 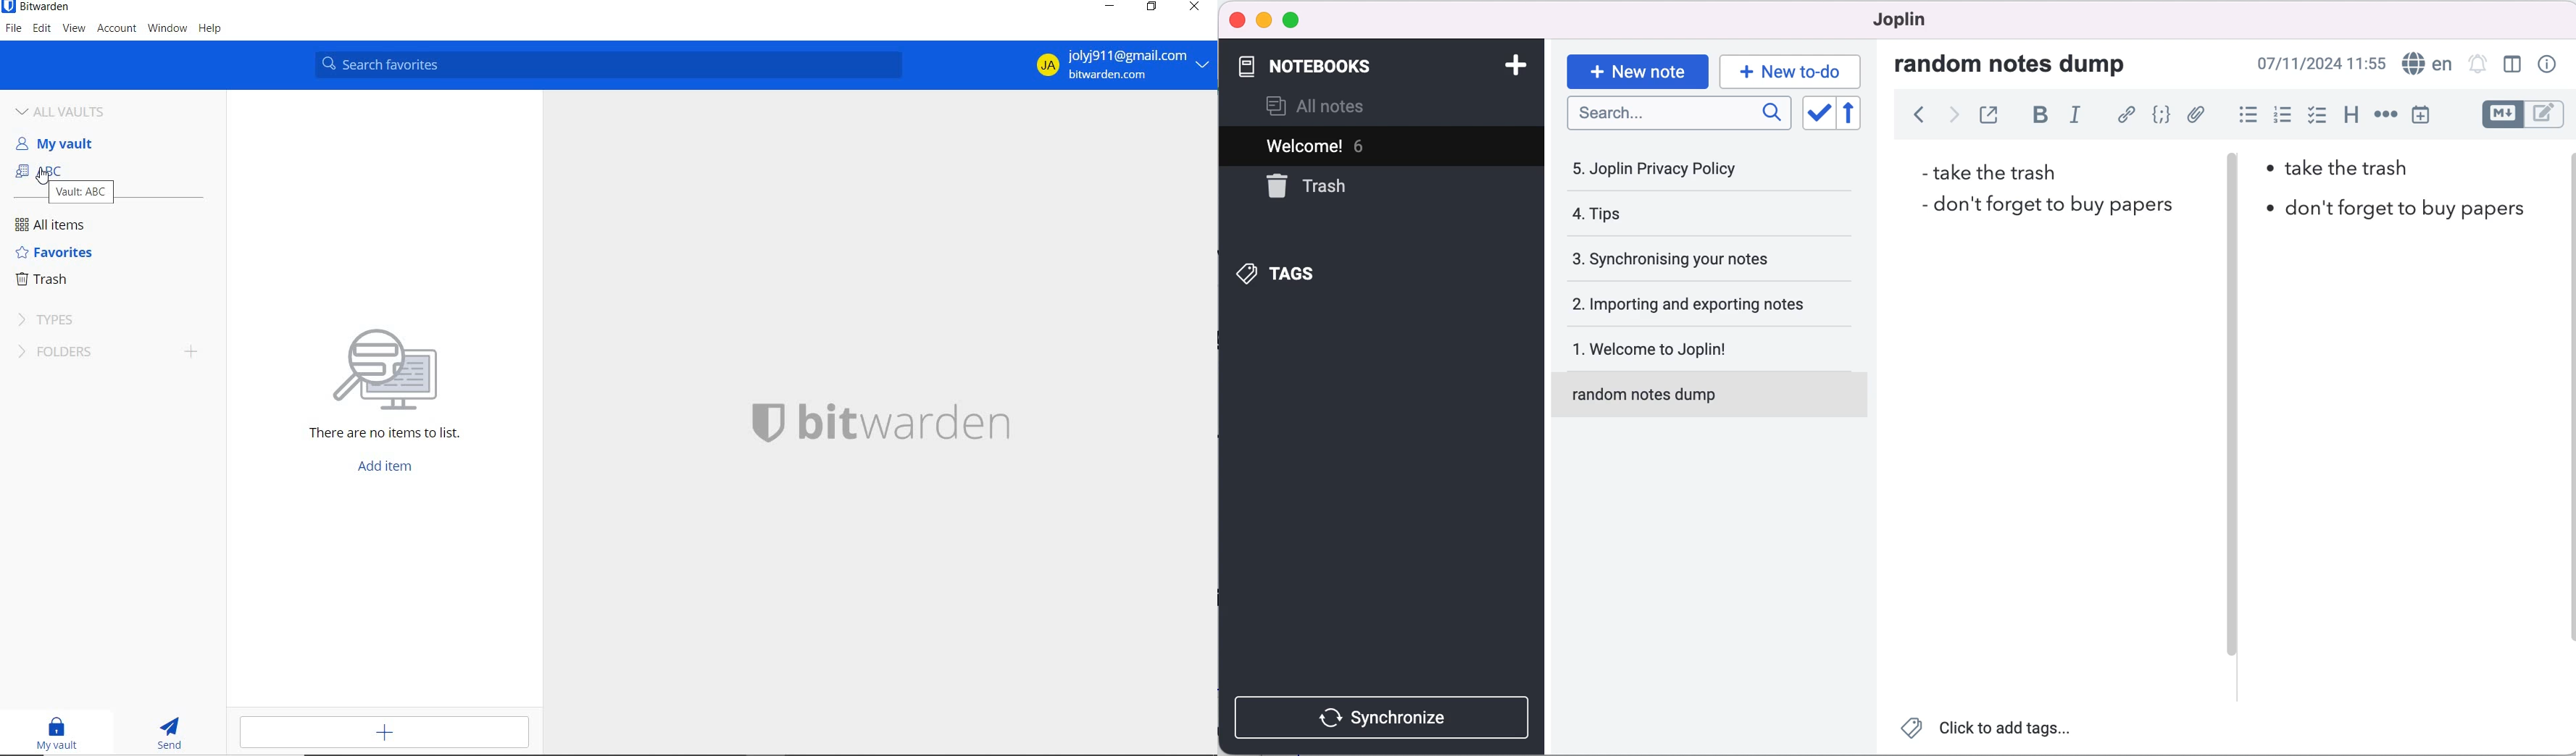 I want to click on toggle editor layout, so click(x=2512, y=65).